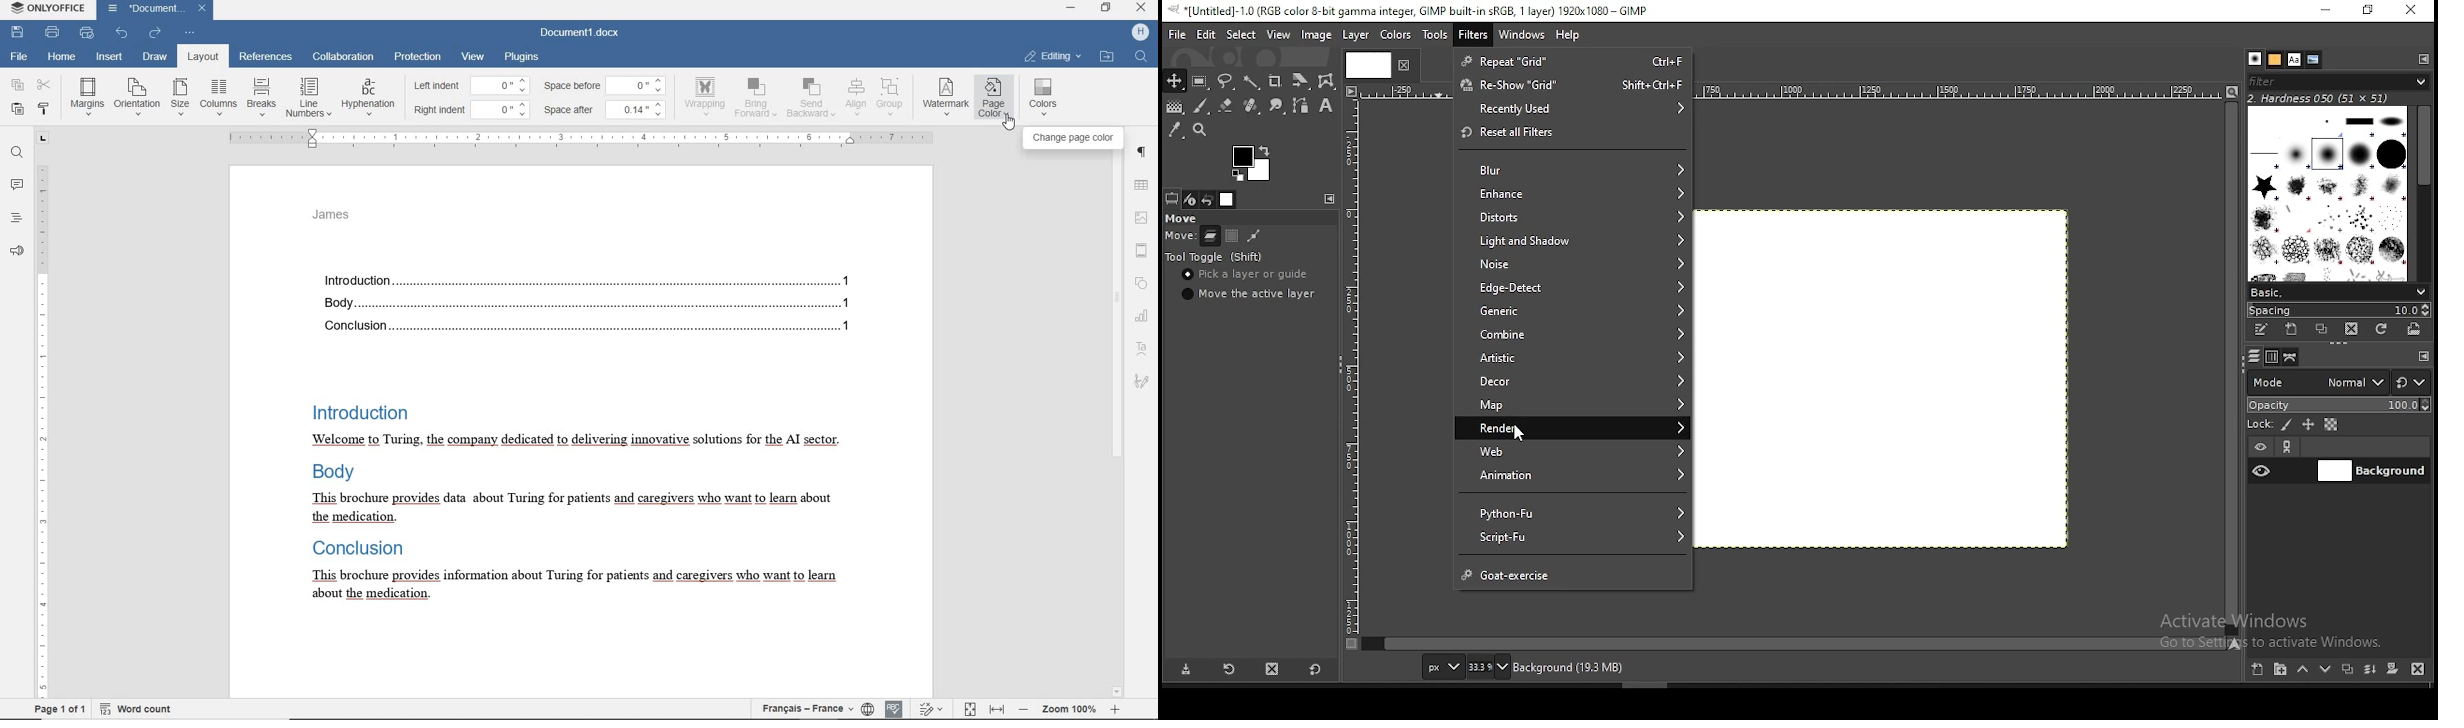 The height and width of the screenshot is (728, 2464). What do you see at coordinates (1070, 708) in the screenshot?
I see `zoom out or zoom in` at bounding box center [1070, 708].